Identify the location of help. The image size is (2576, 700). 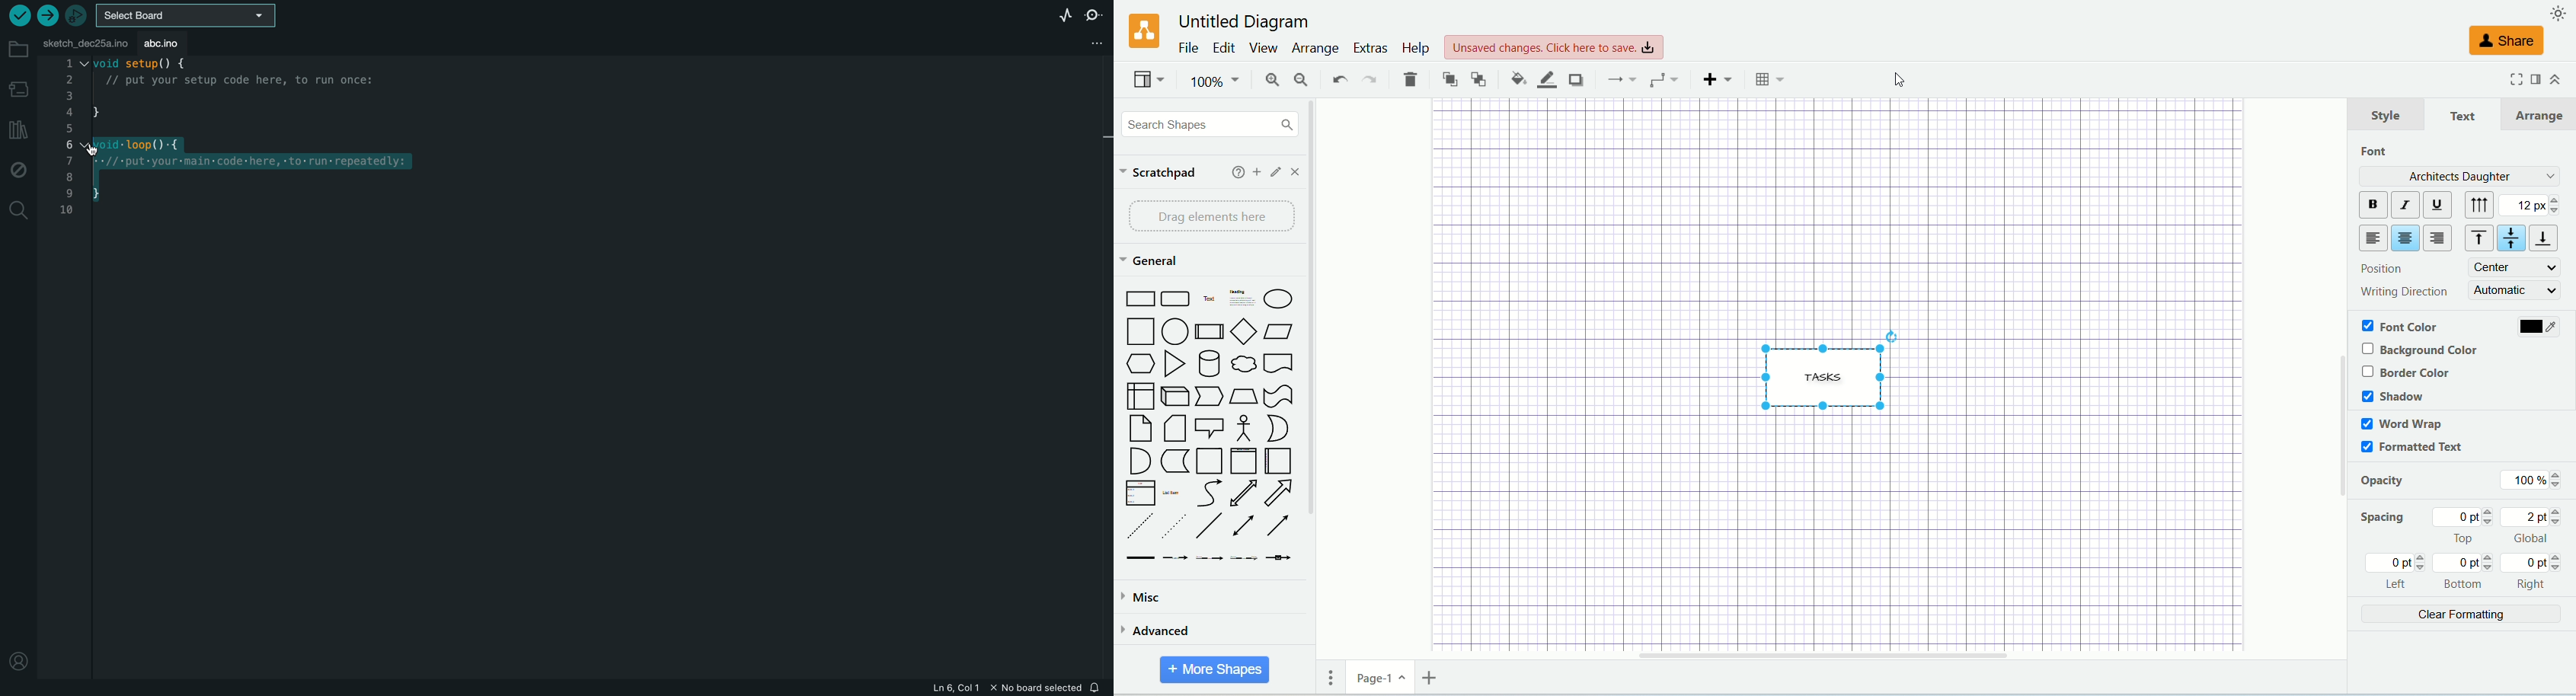
(1414, 49).